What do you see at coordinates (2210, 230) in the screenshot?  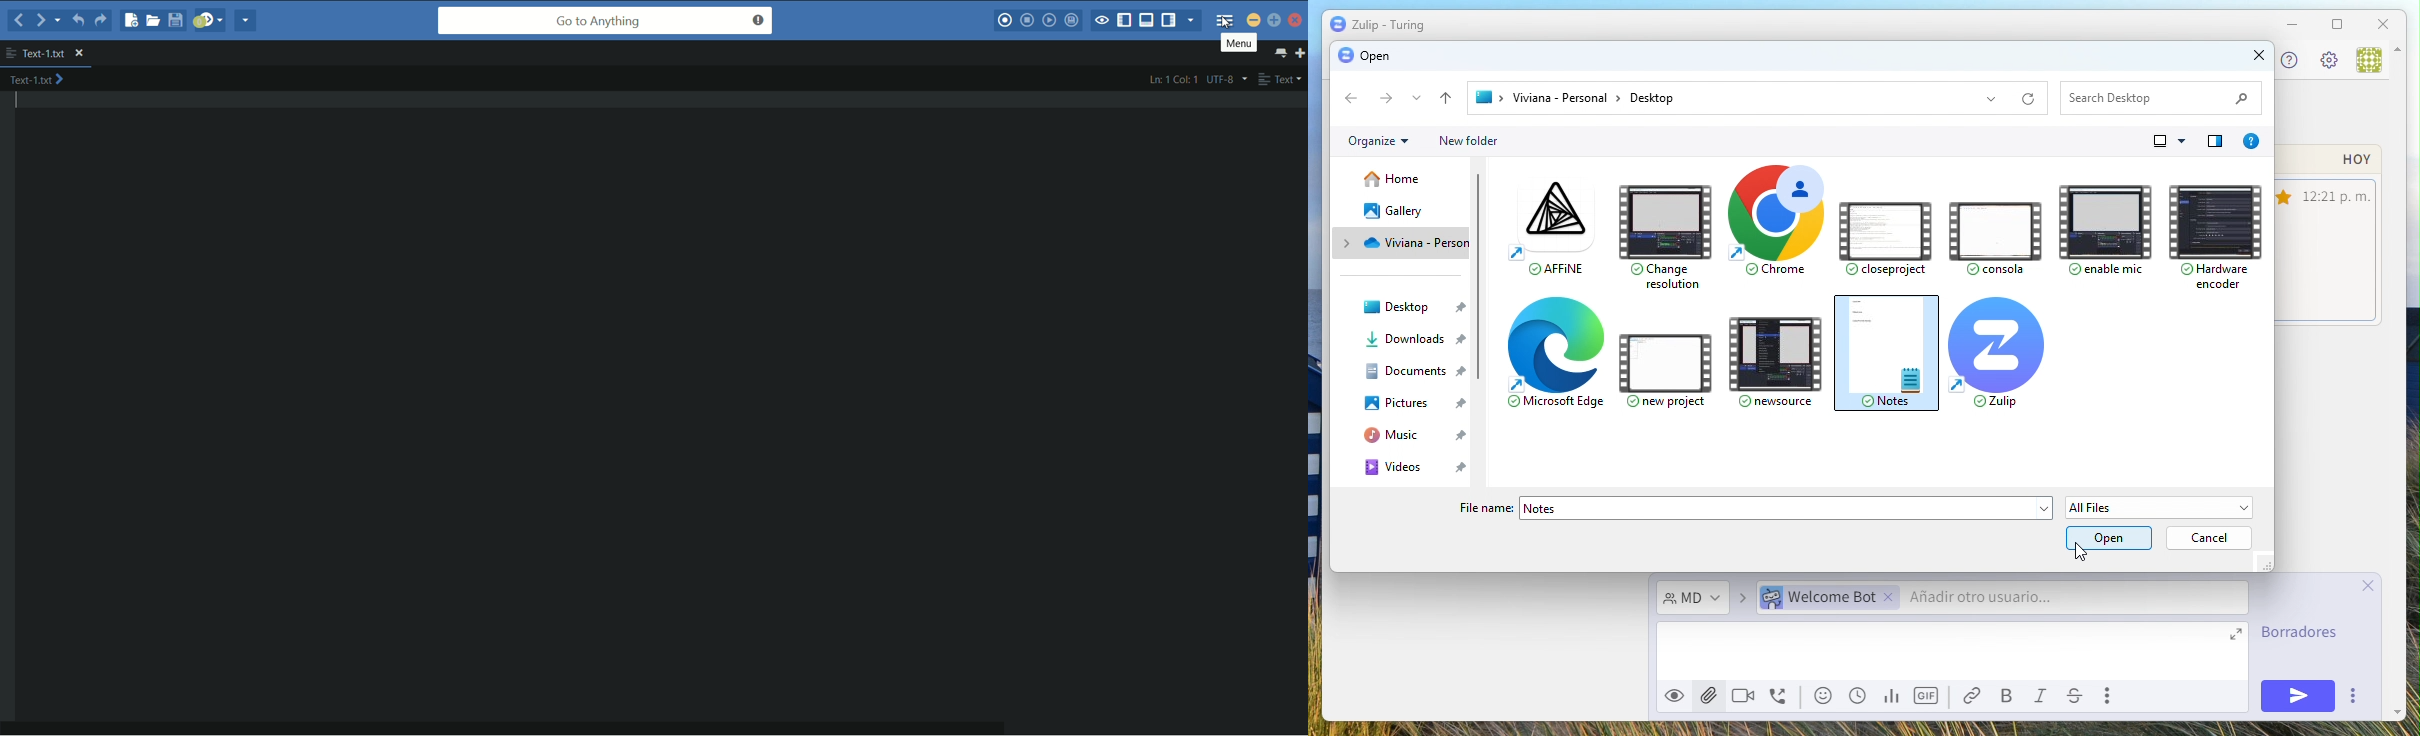 I see `hardware encoder` at bounding box center [2210, 230].